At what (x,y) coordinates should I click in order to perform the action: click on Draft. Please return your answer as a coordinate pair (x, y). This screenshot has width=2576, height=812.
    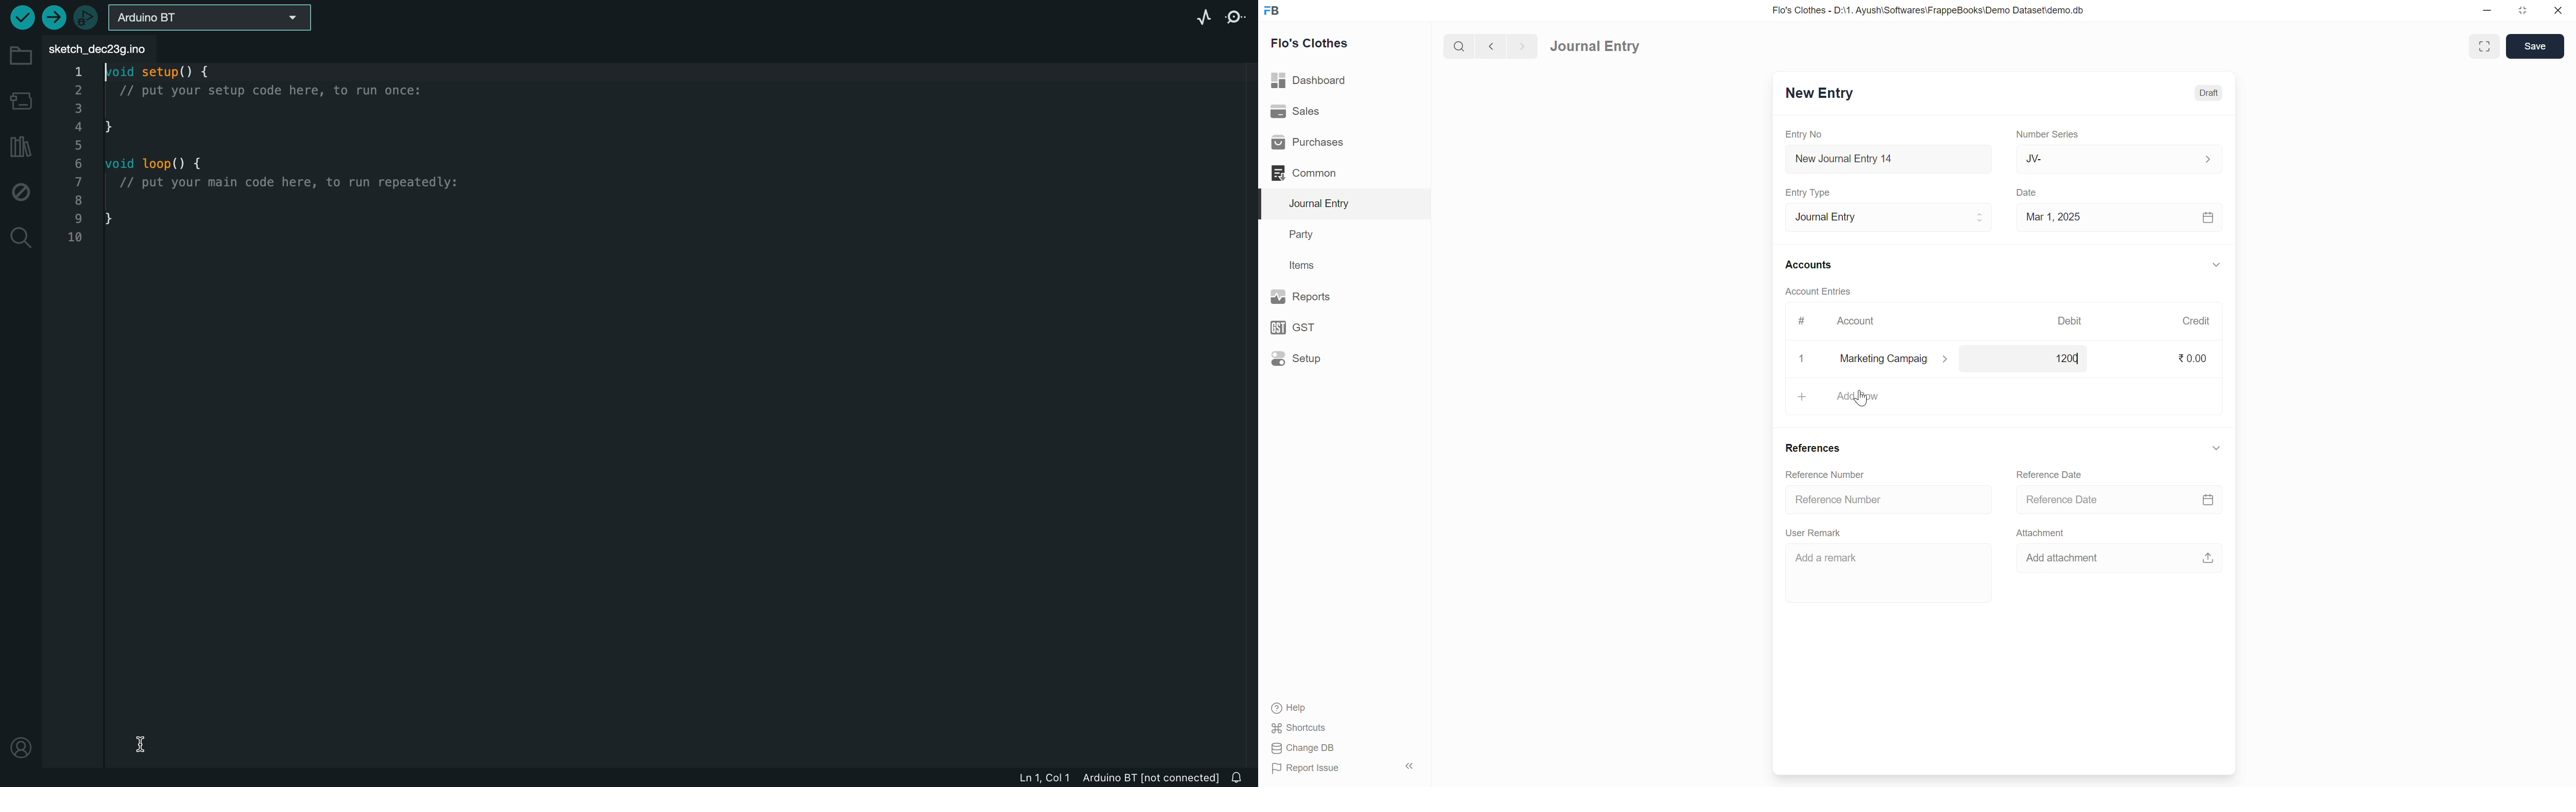
    Looking at the image, I should click on (2210, 92).